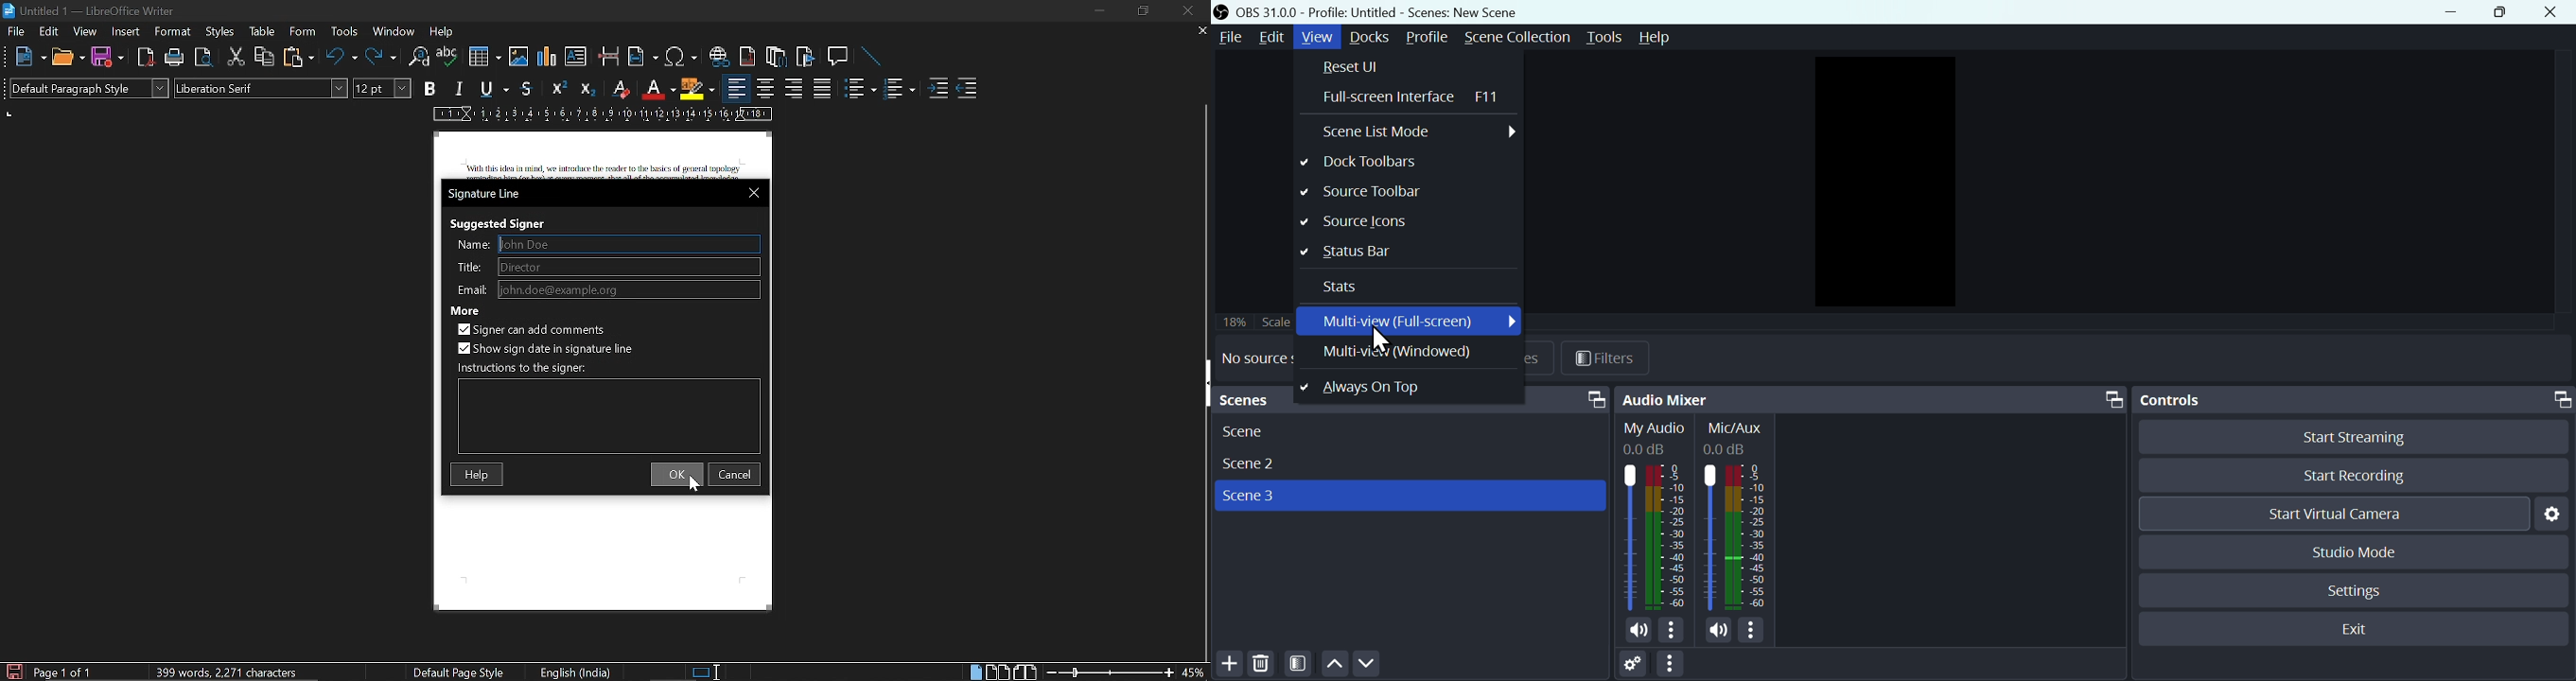 The width and height of the screenshot is (2576, 700). I want to click on Help, so click(1664, 38).